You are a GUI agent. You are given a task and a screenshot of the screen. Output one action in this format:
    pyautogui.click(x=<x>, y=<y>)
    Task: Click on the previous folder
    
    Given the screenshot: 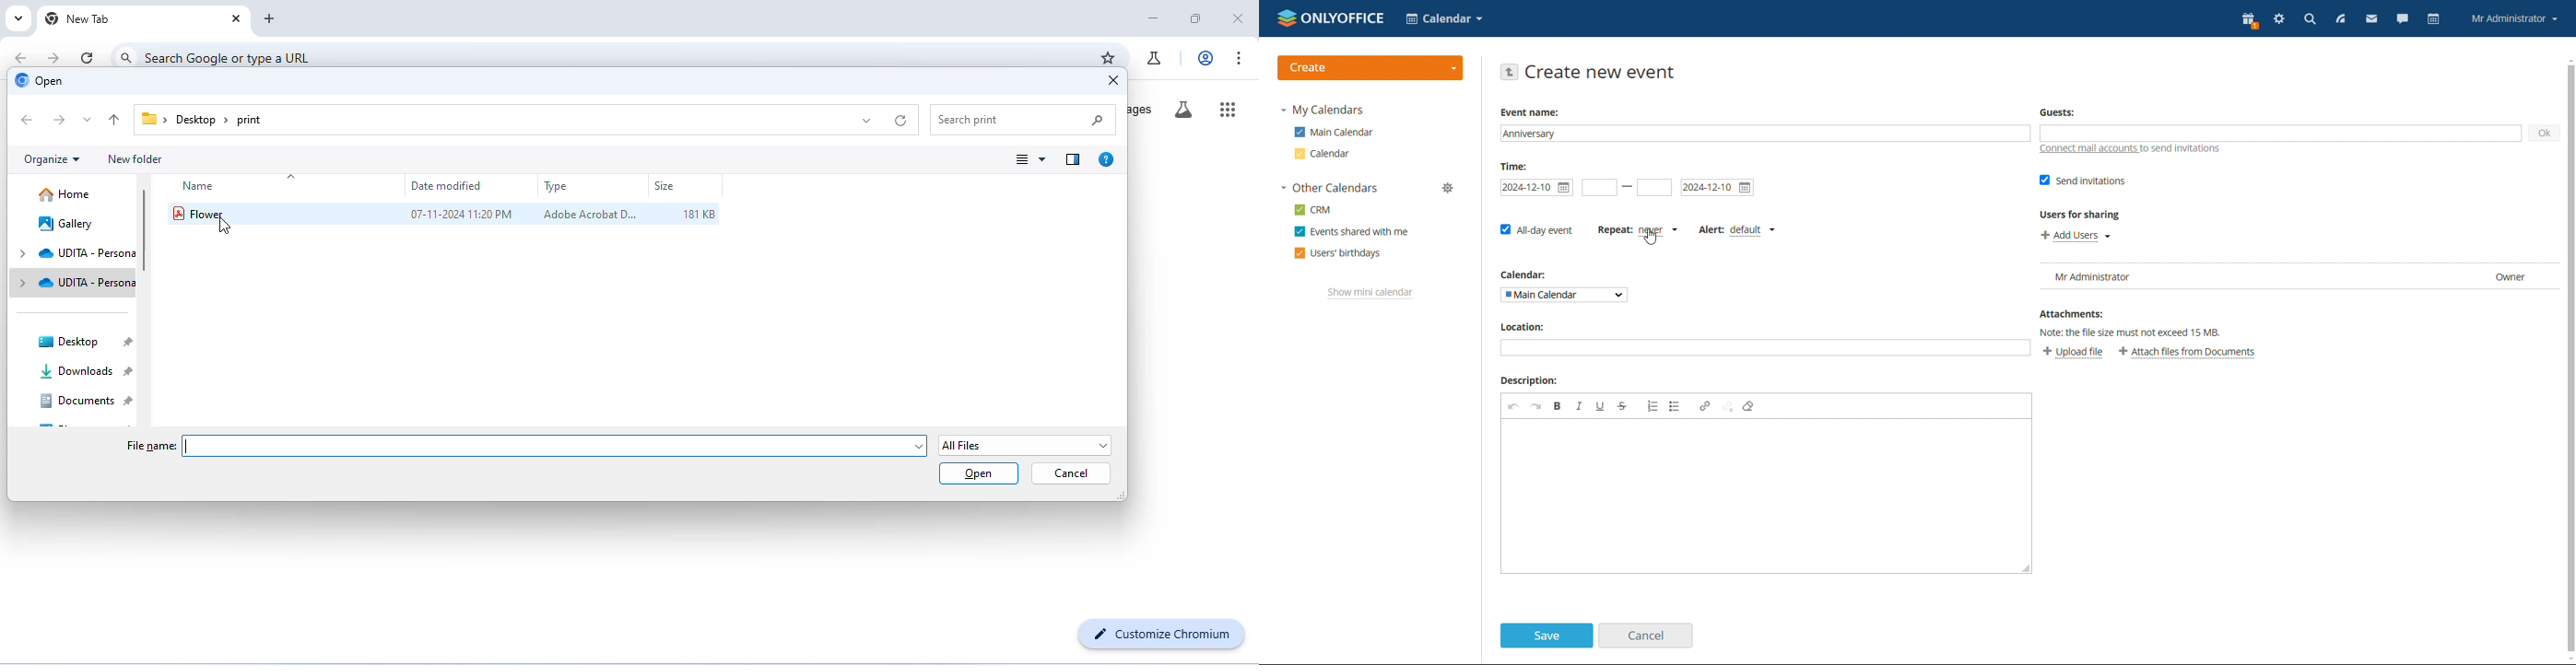 What is the action you would take?
    pyautogui.click(x=28, y=119)
    